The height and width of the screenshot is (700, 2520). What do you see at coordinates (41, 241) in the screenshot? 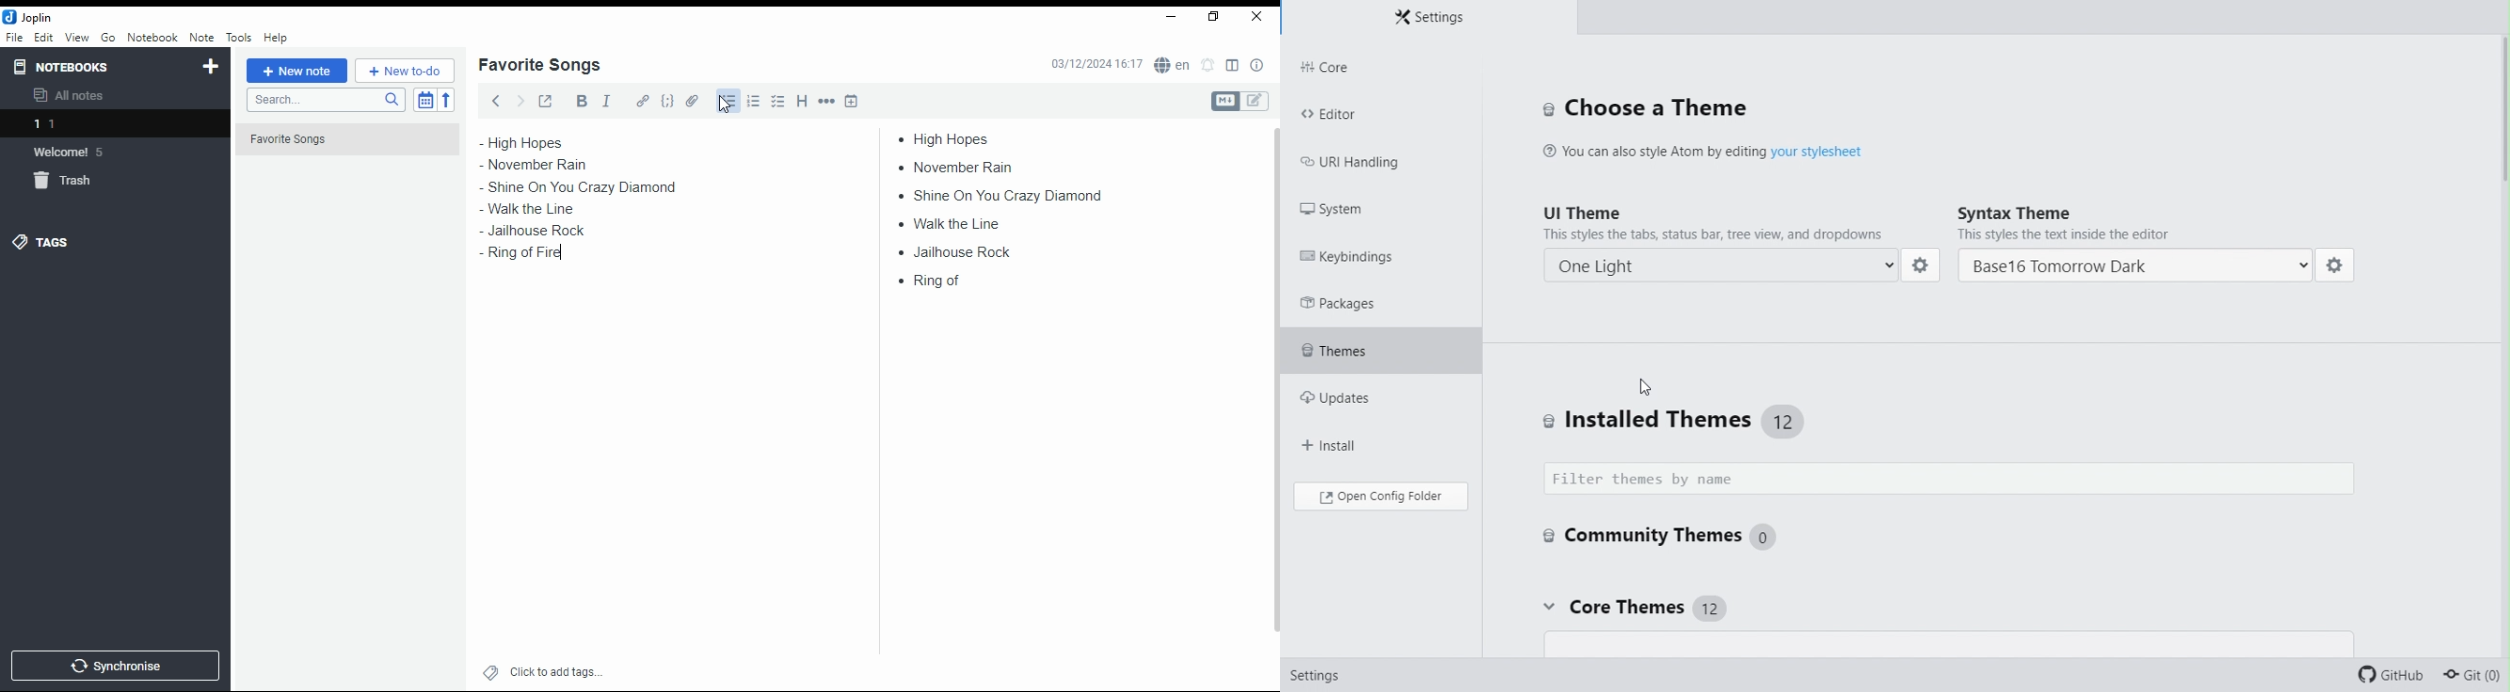
I see `tags` at bounding box center [41, 241].